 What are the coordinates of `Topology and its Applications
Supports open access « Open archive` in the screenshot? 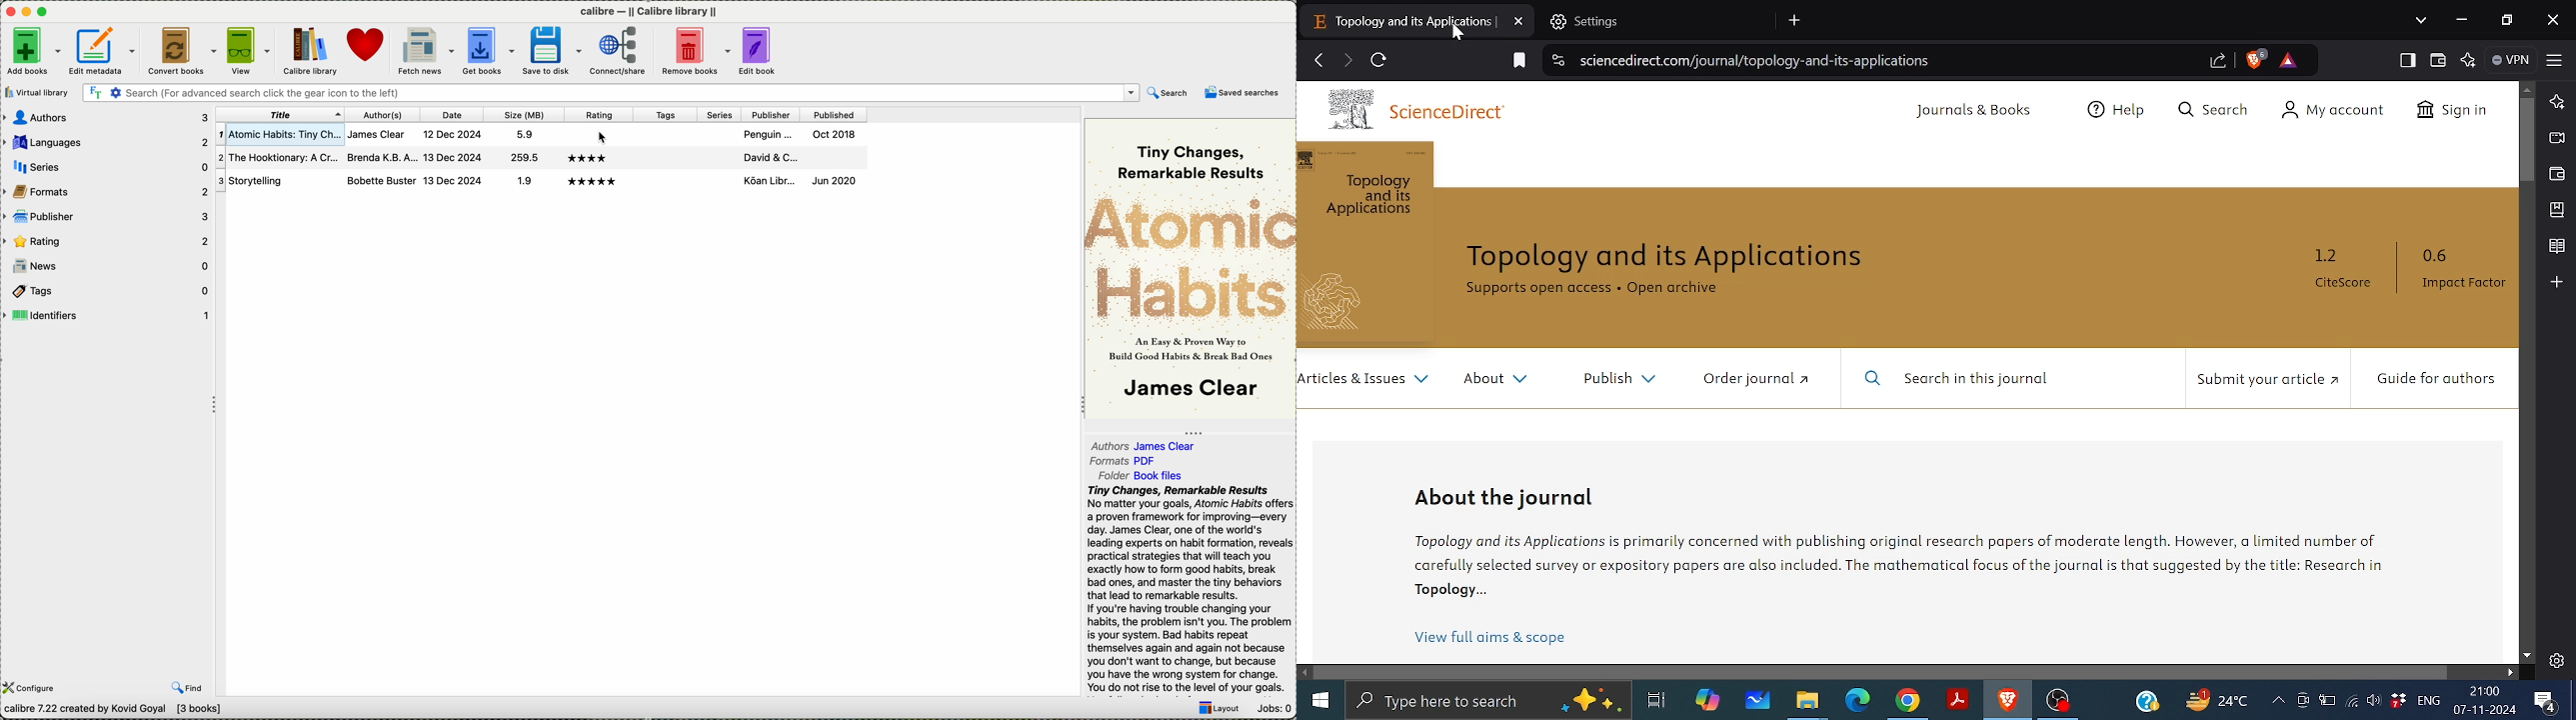 It's located at (1677, 268).